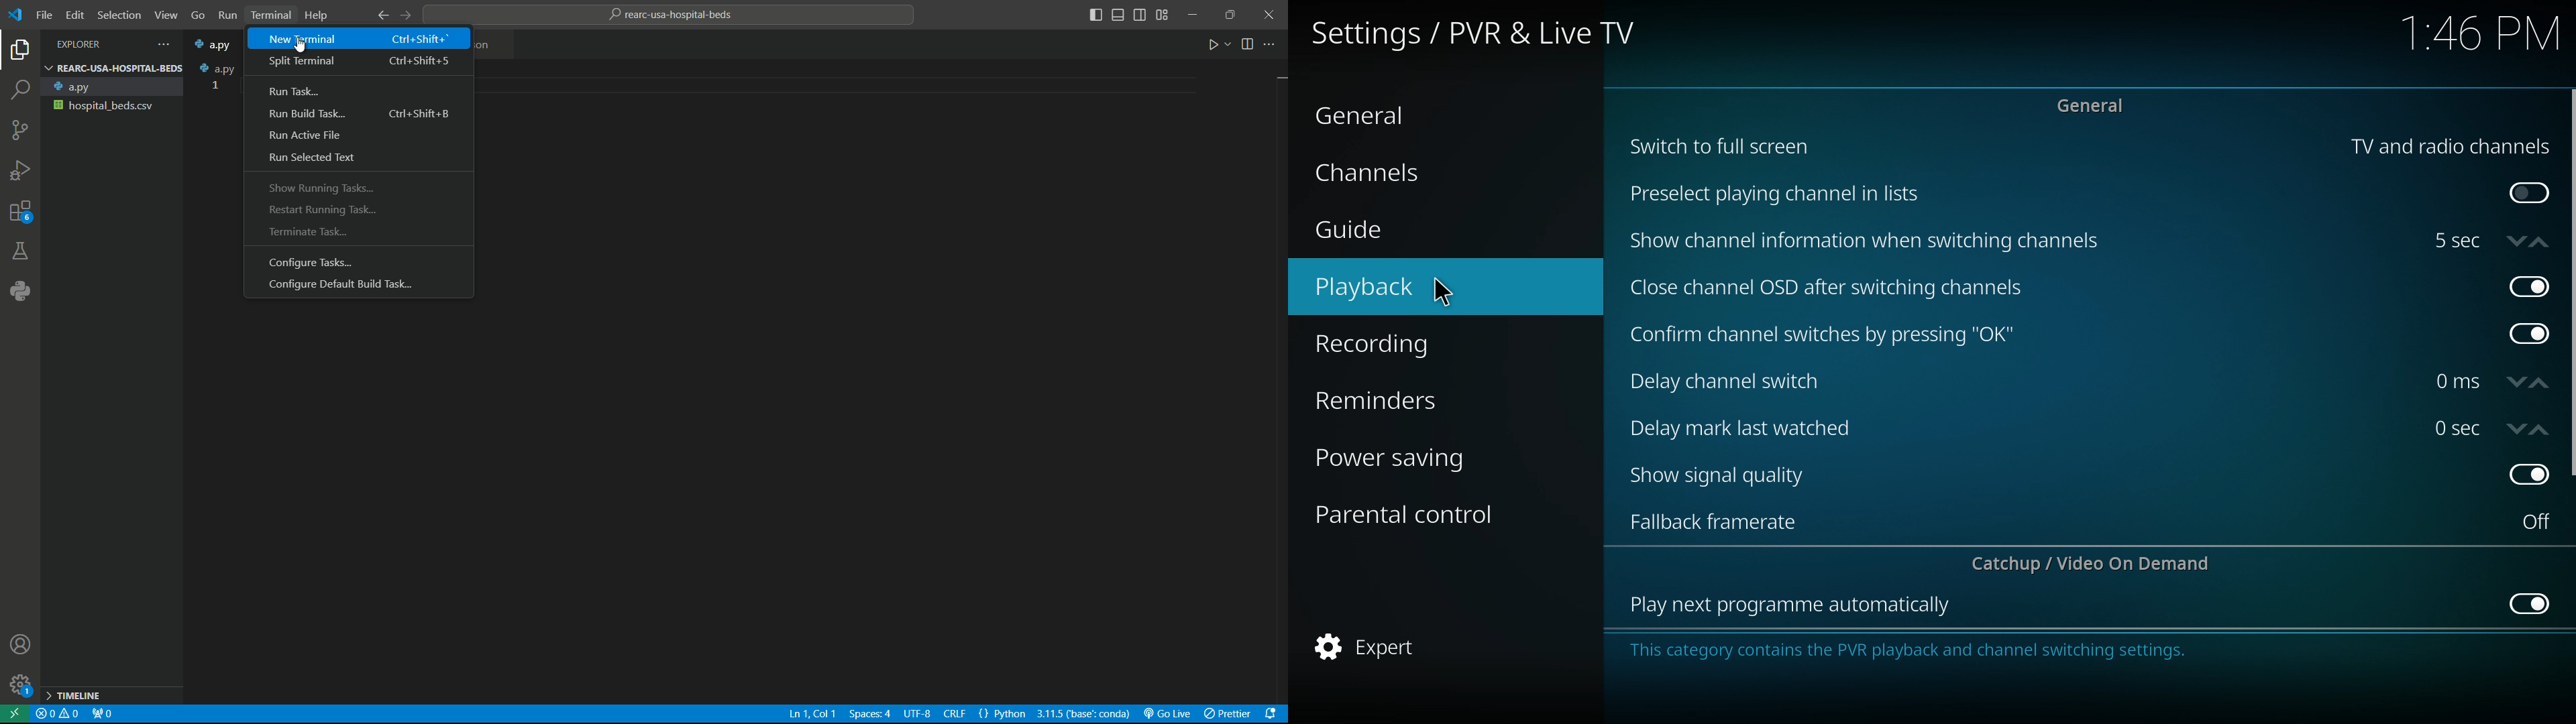  What do you see at coordinates (868, 715) in the screenshot?
I see `select indentation` at bounding box center [868, 715].